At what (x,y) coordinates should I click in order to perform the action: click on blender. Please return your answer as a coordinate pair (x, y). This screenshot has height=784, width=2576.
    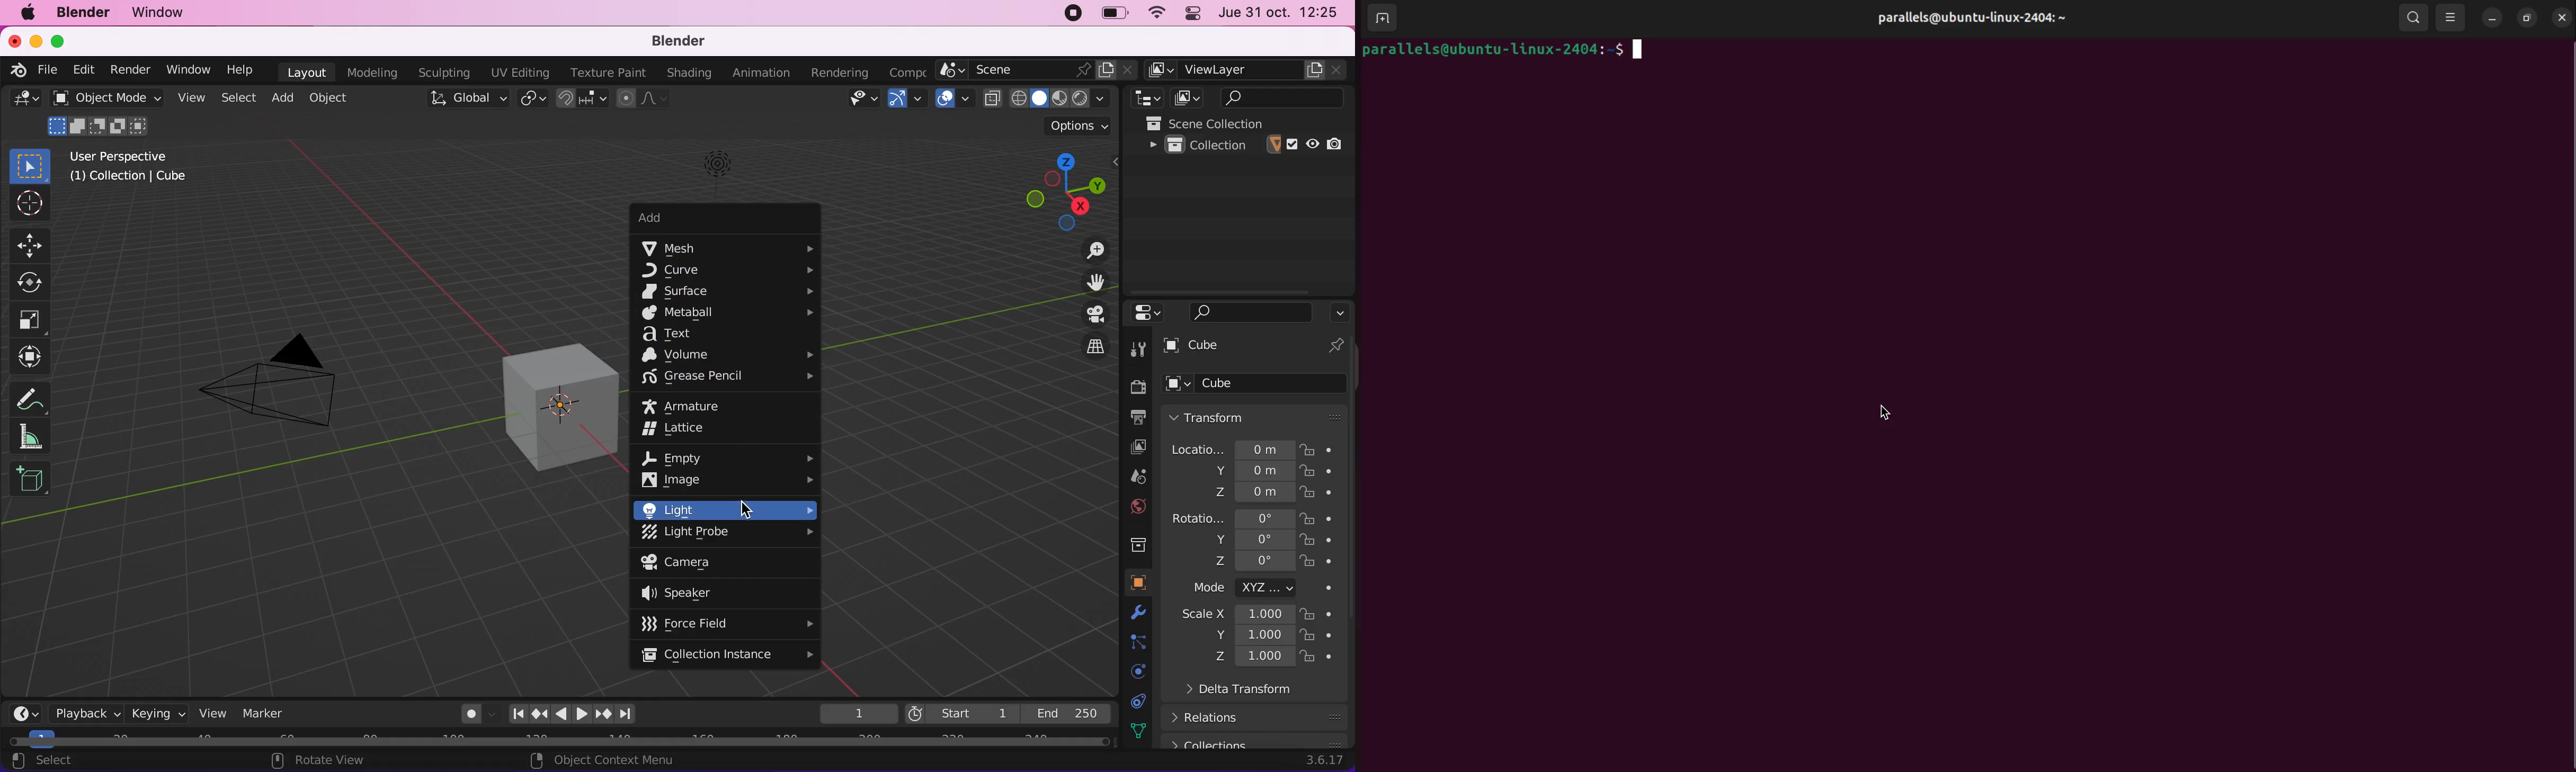
    Looking at the image, I should click on (86, 14).